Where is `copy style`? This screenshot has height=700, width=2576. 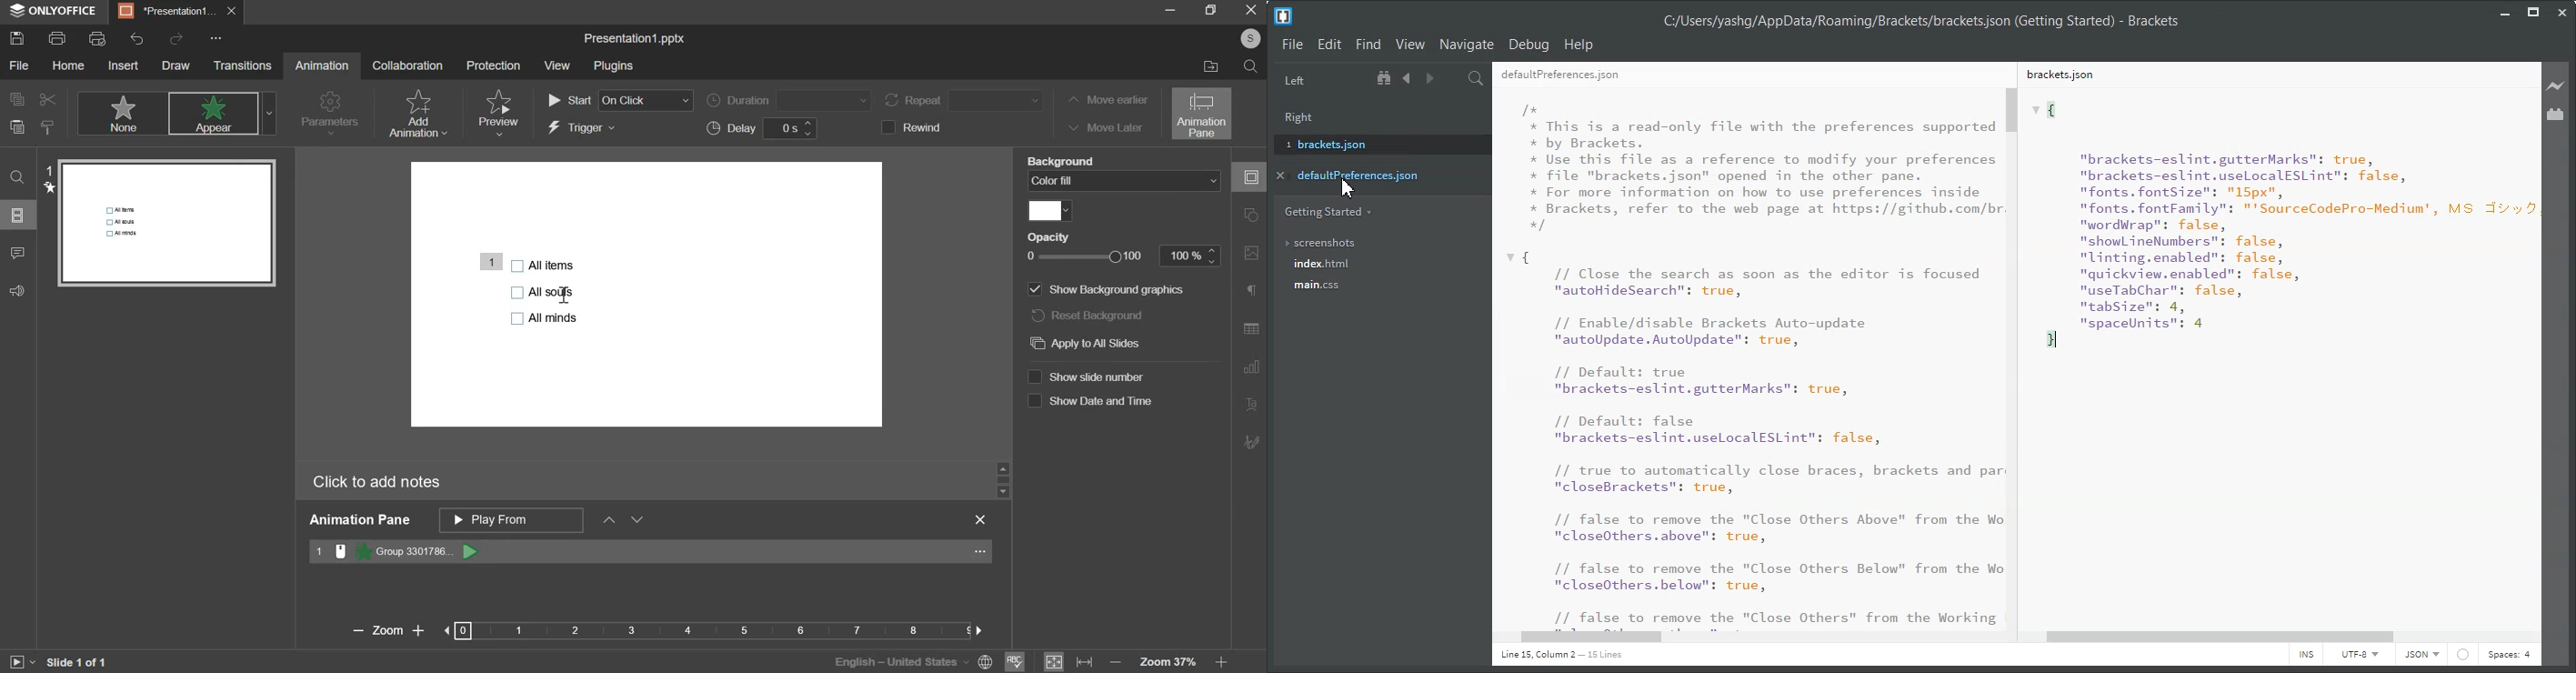
copy style is located at coordinates (49, 127).